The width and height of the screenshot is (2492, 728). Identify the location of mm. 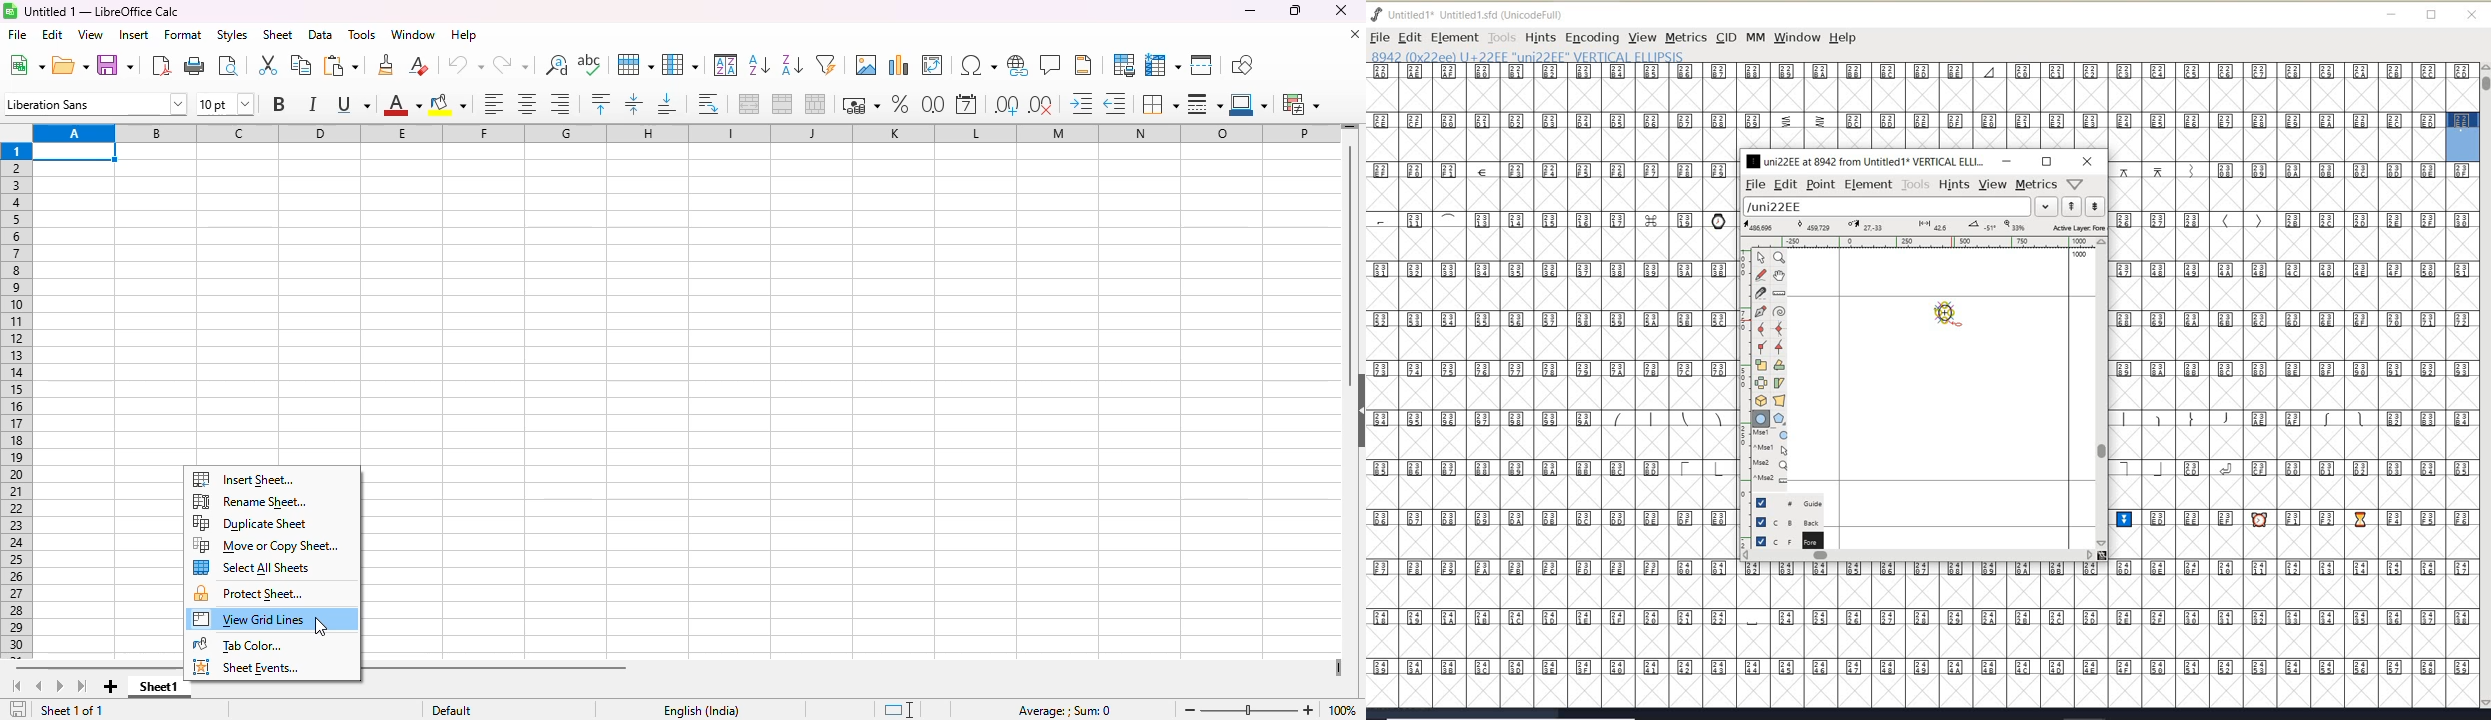
(1754, 35).